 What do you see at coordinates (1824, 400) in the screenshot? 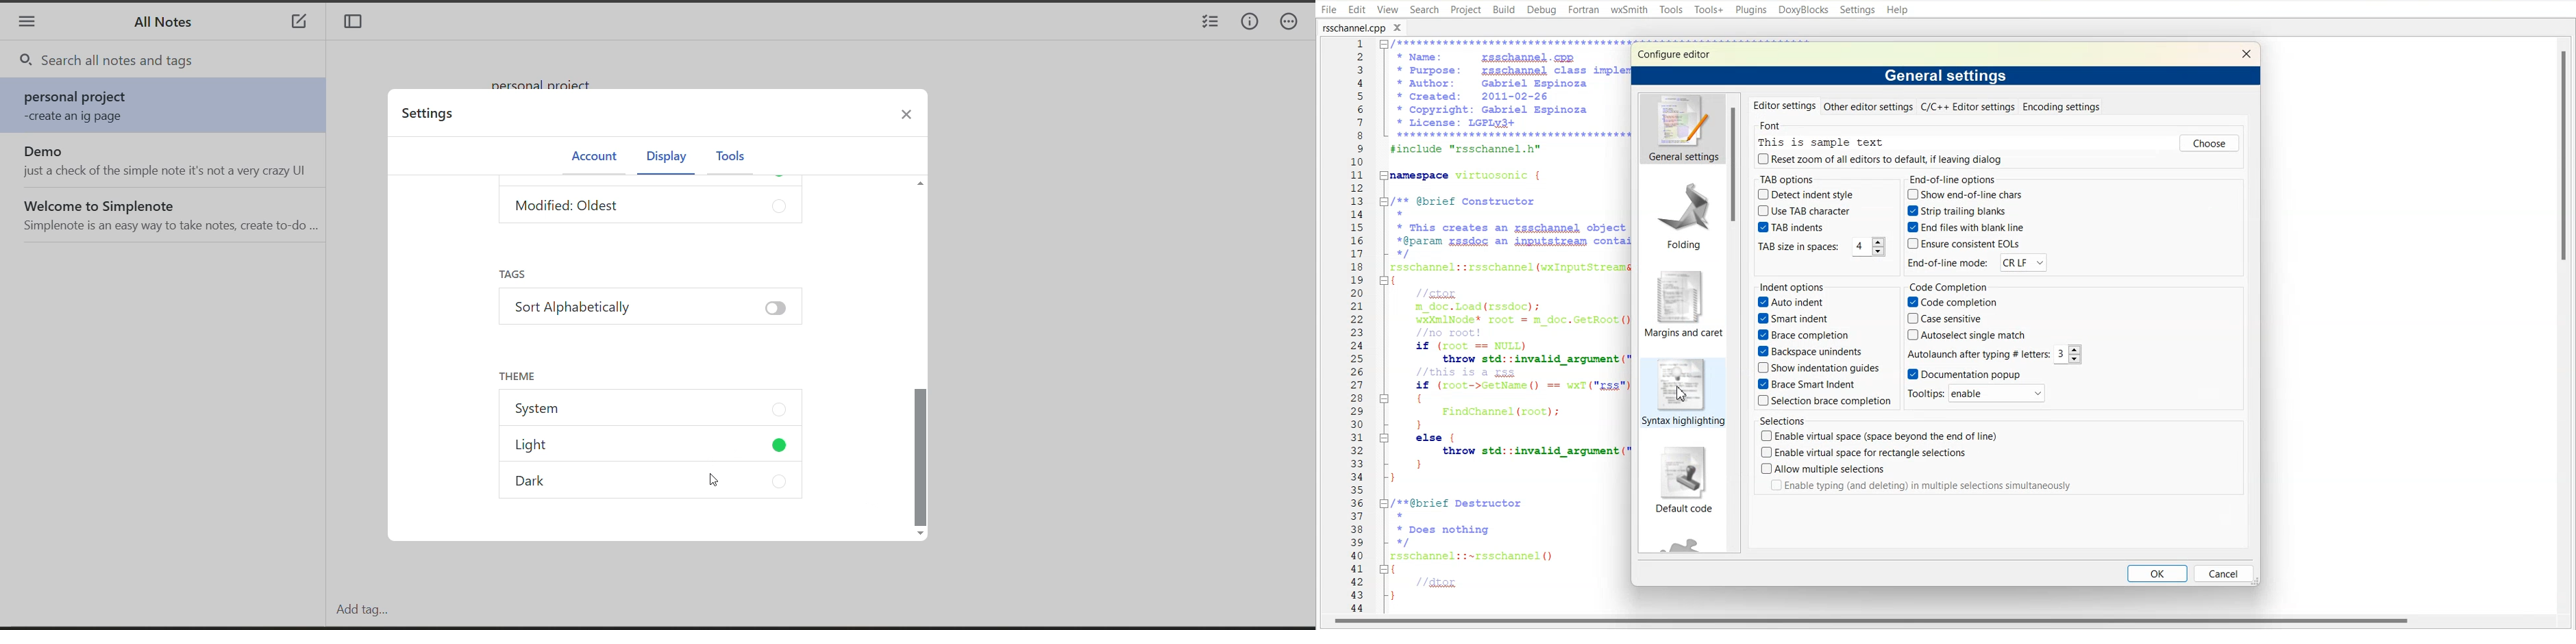
I see `Selection brace completion` at bounding box center [1824, 400].